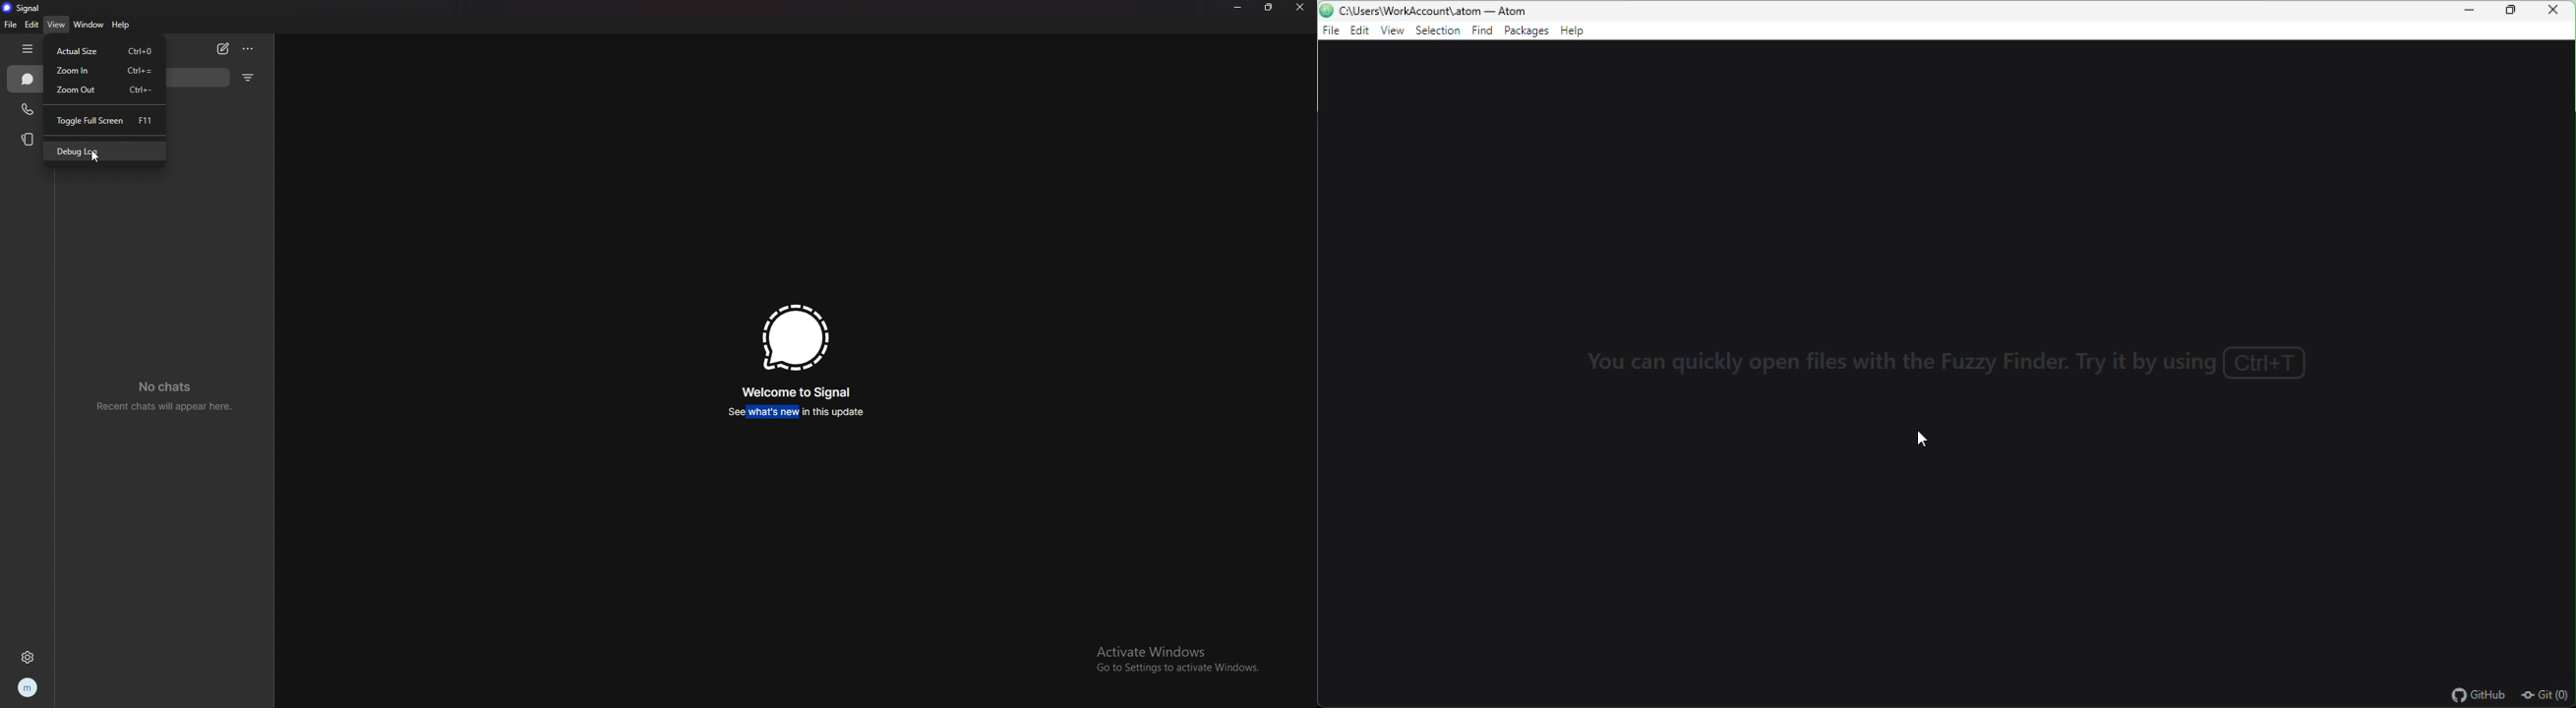 Image resolution: width=2576 pixels, height=728 pixels. I want to click on calls, so click(30, 110).